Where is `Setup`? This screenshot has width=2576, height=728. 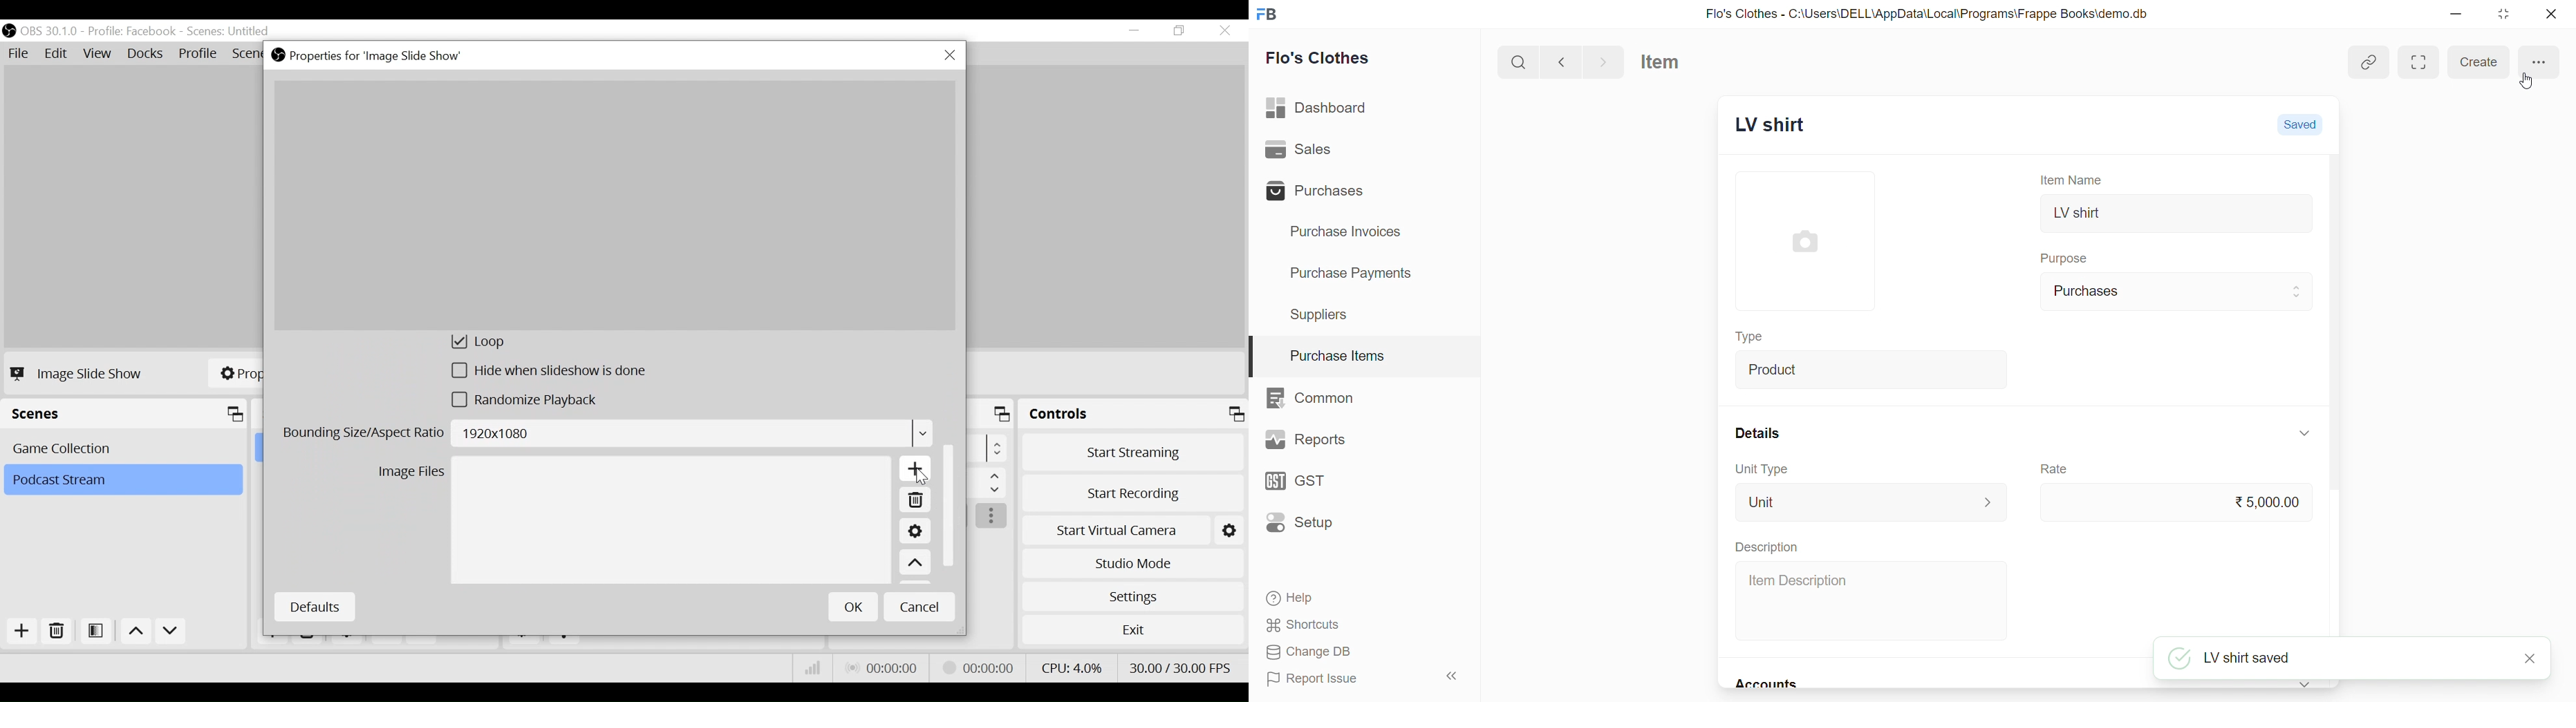 Setup is located at coordinates (1309, 524).